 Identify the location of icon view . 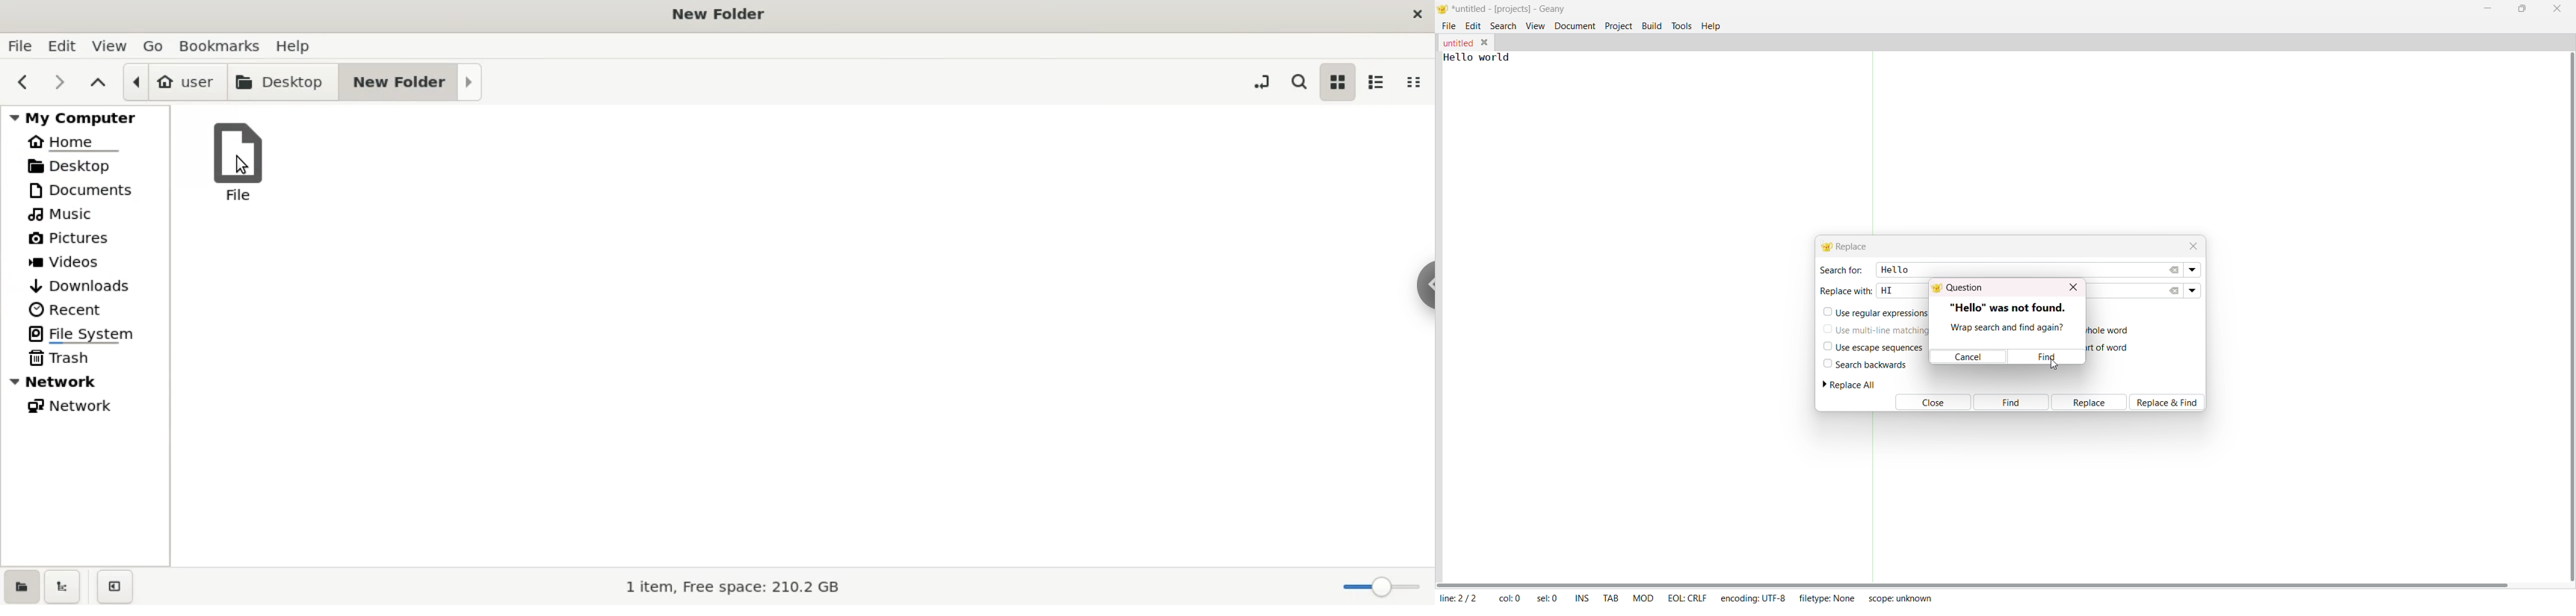
(1335, 82).